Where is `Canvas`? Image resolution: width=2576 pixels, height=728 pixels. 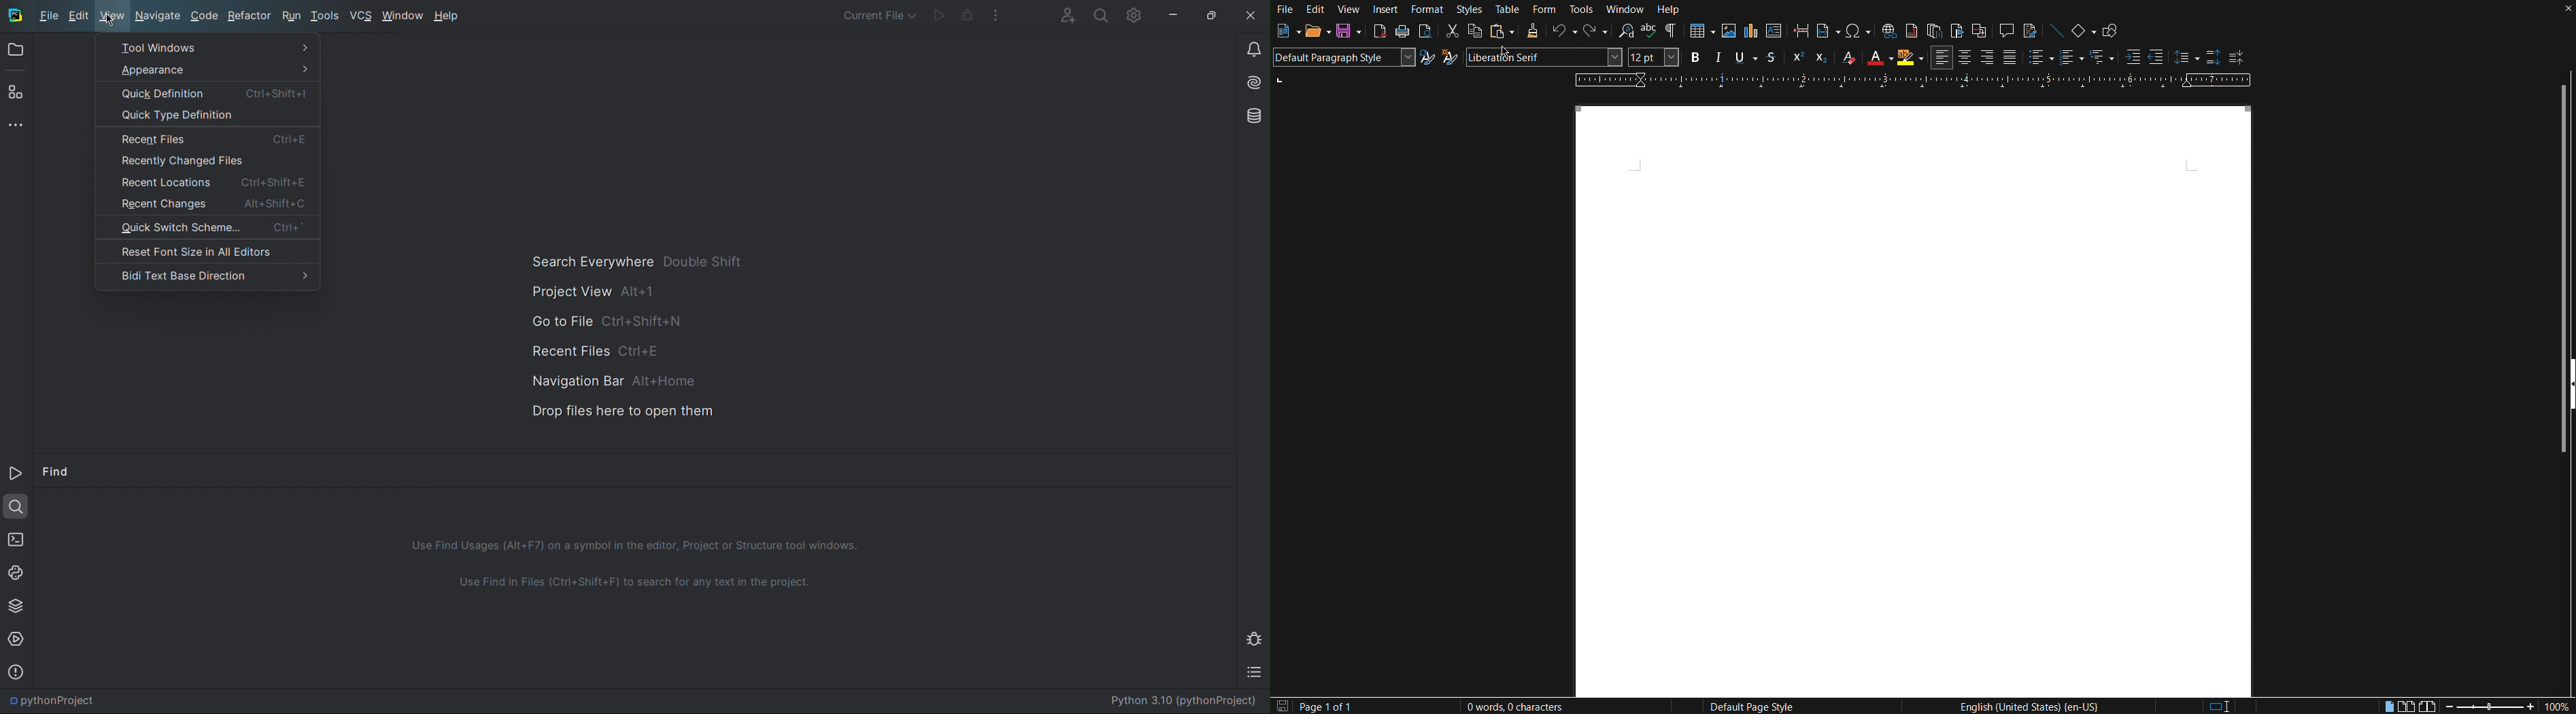
Canvas is located at coordinates (1912, 398).